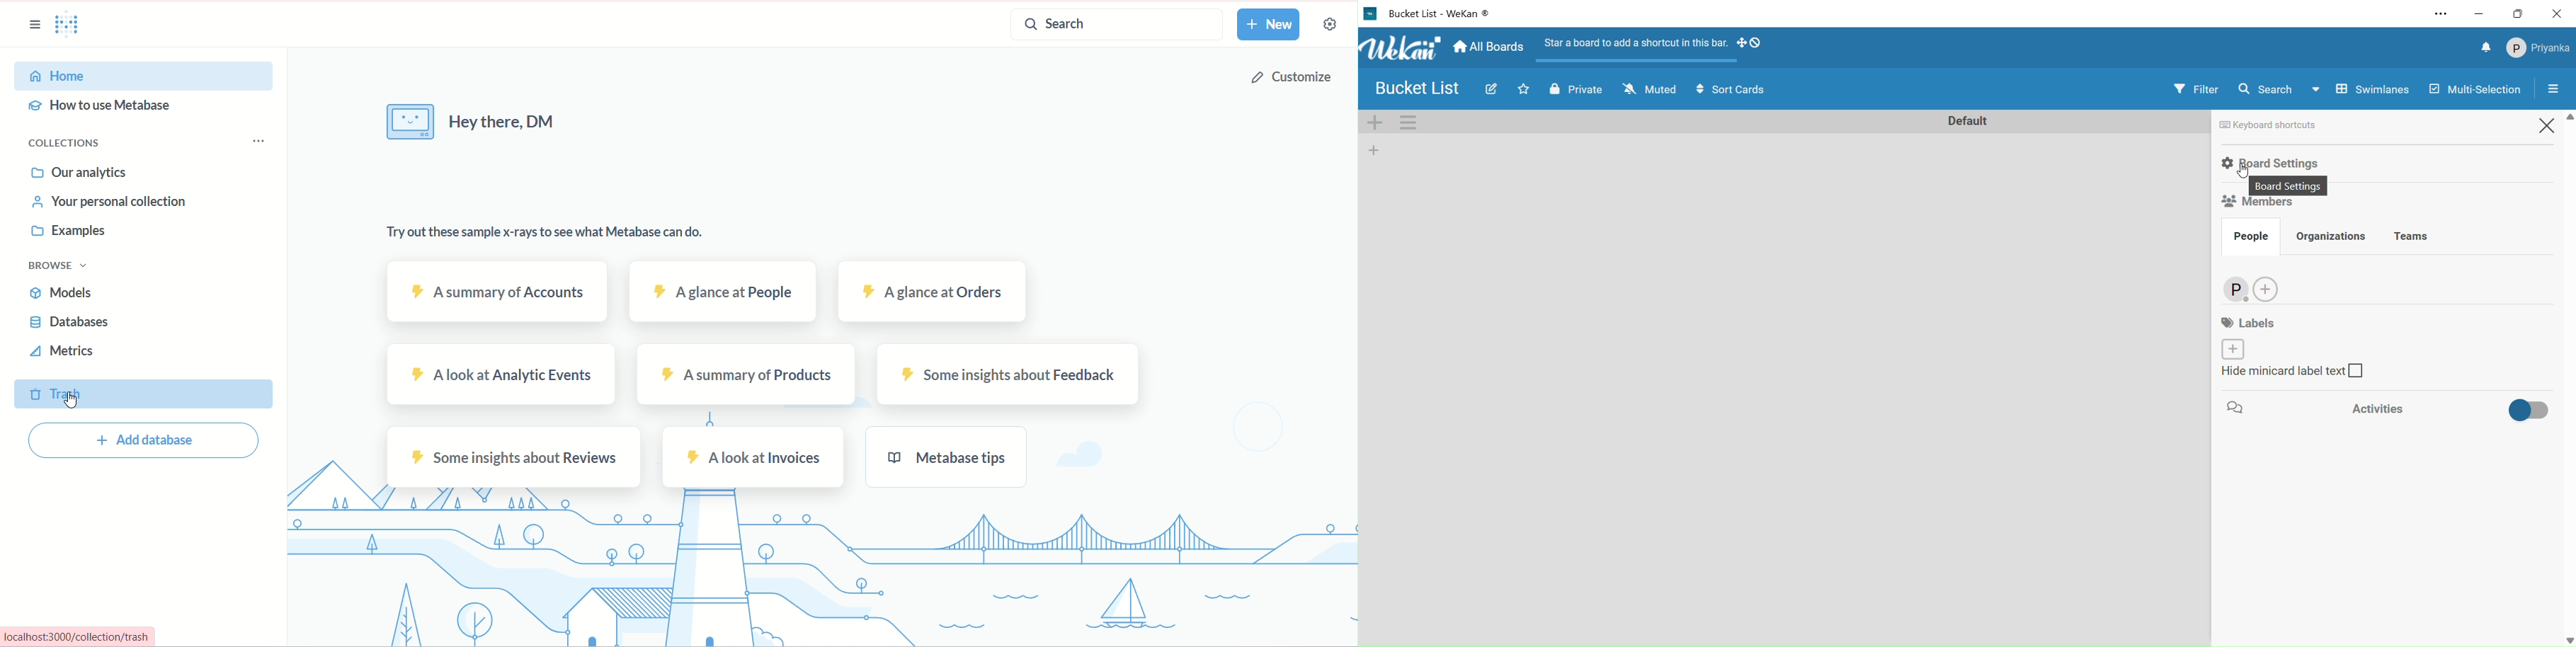 The width and height of the screenshot is (2576, 672). What do you see at coordinates (2550, 128) in the screenshot?
I see `close` at bounding box center [2550, 128].